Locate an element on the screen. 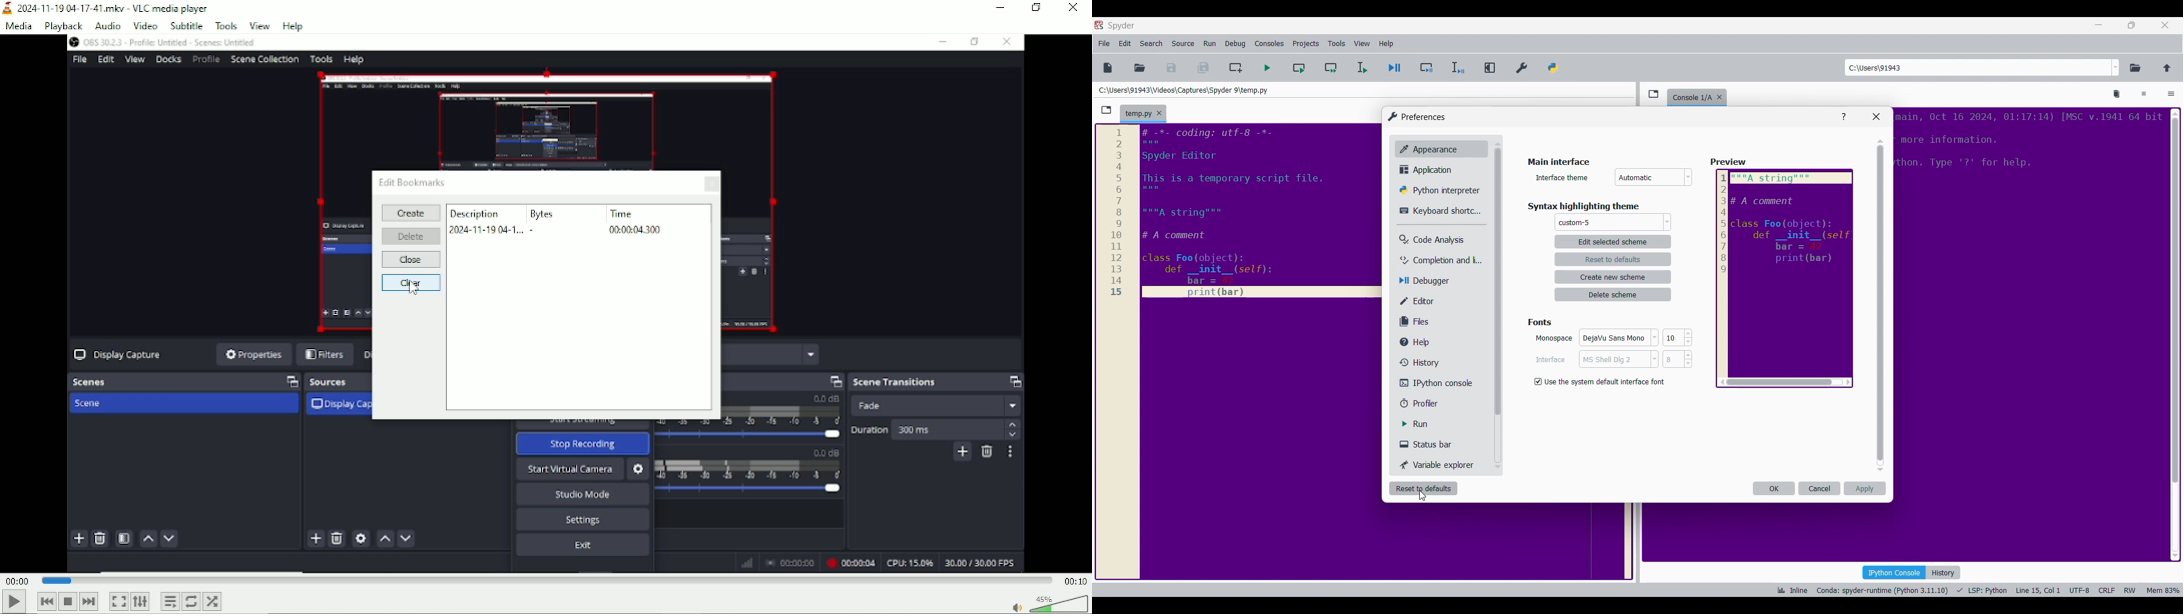 This screenshot has height=616, width=2184. Run current cell and go to next one is located at coordinates (1331, 68).